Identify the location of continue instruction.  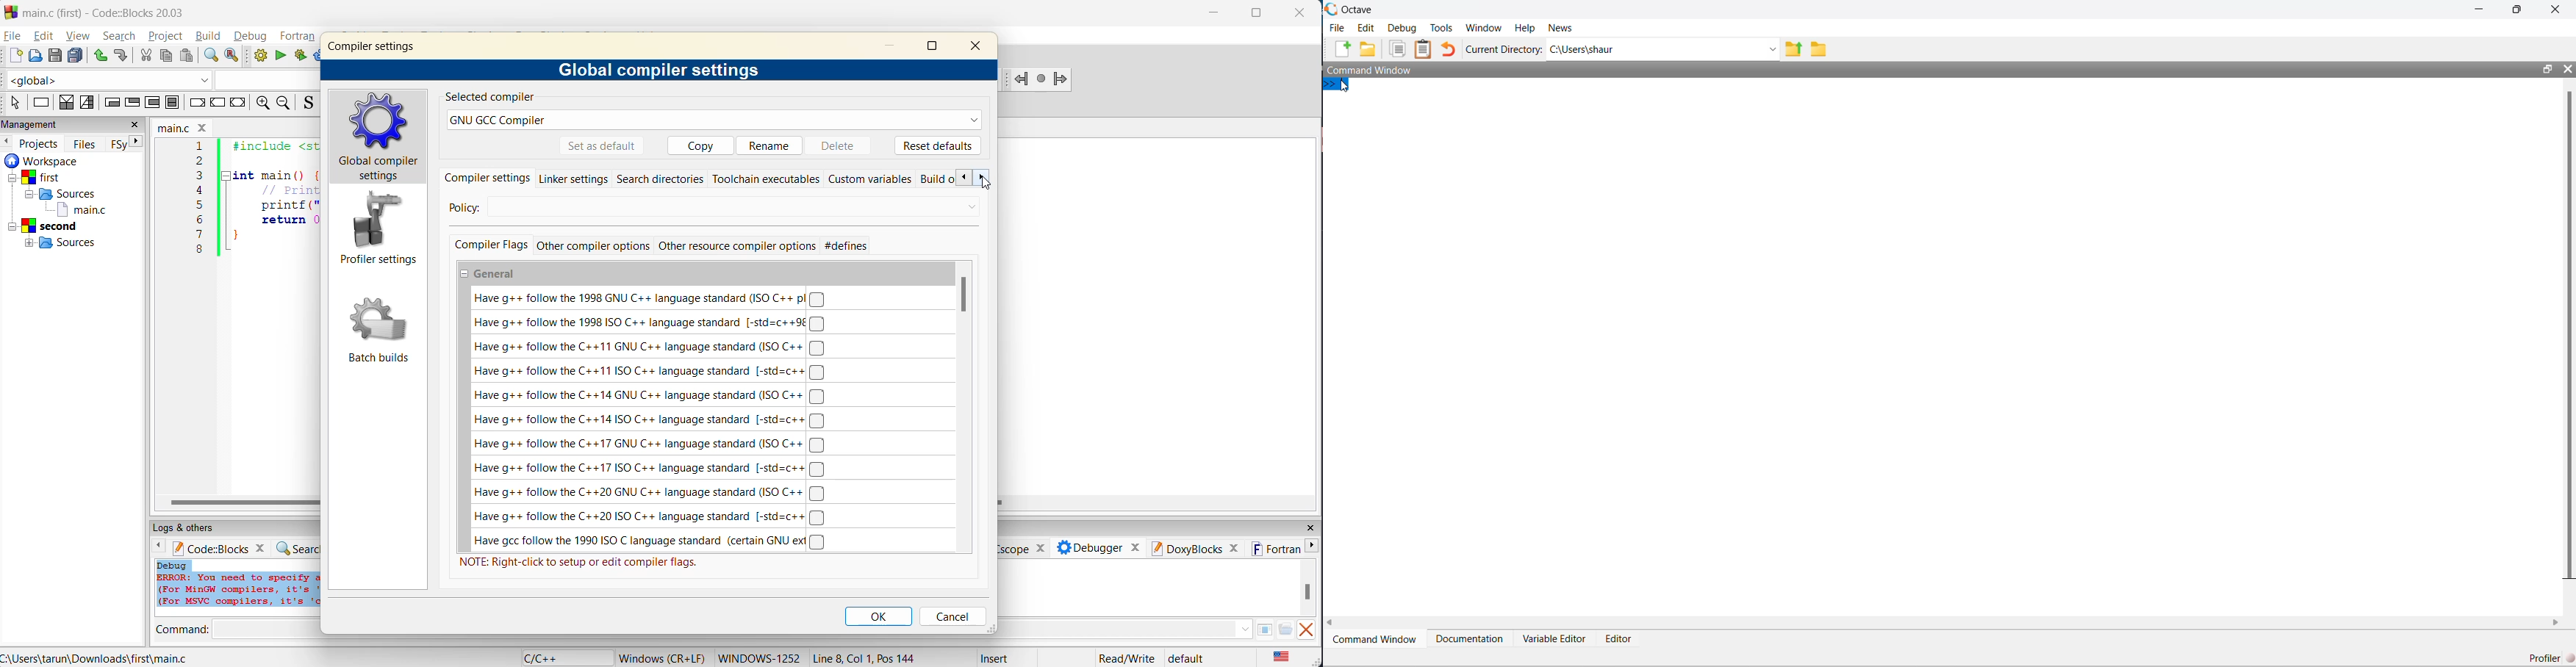
(216, 103).